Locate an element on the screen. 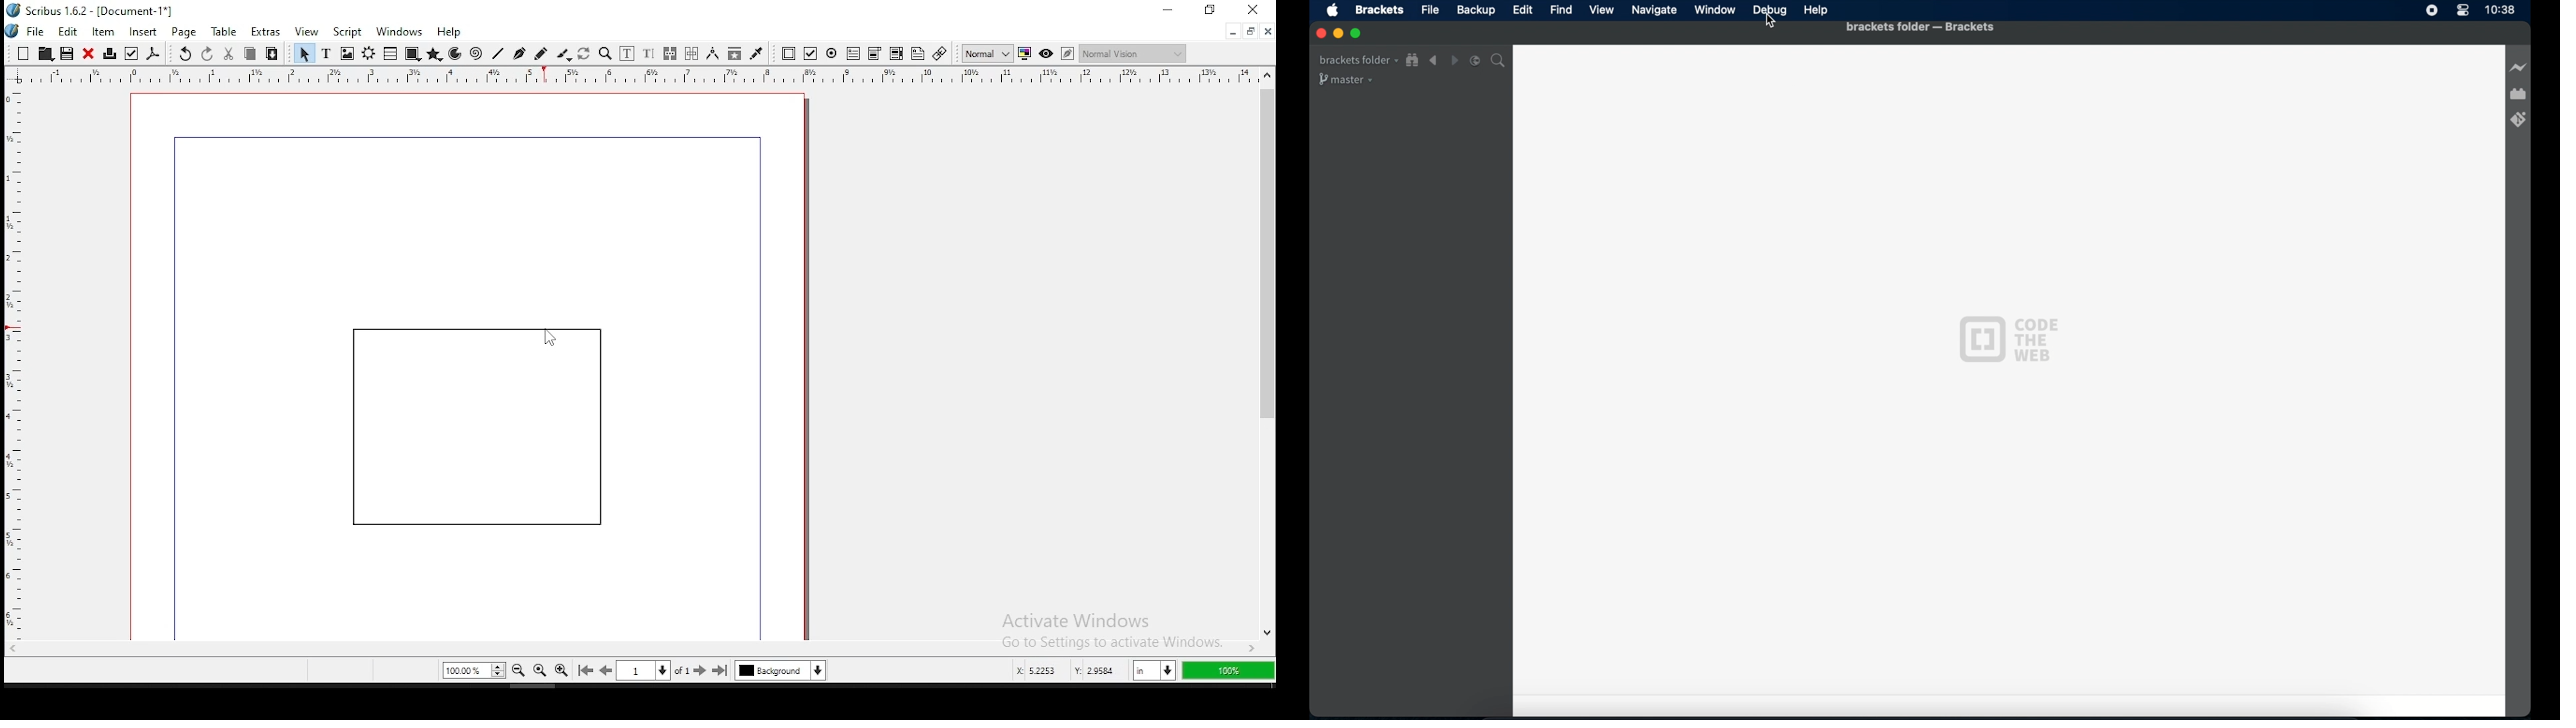 This screenshot has height=728, width=2576. in is located at coordinates (1151, 671).